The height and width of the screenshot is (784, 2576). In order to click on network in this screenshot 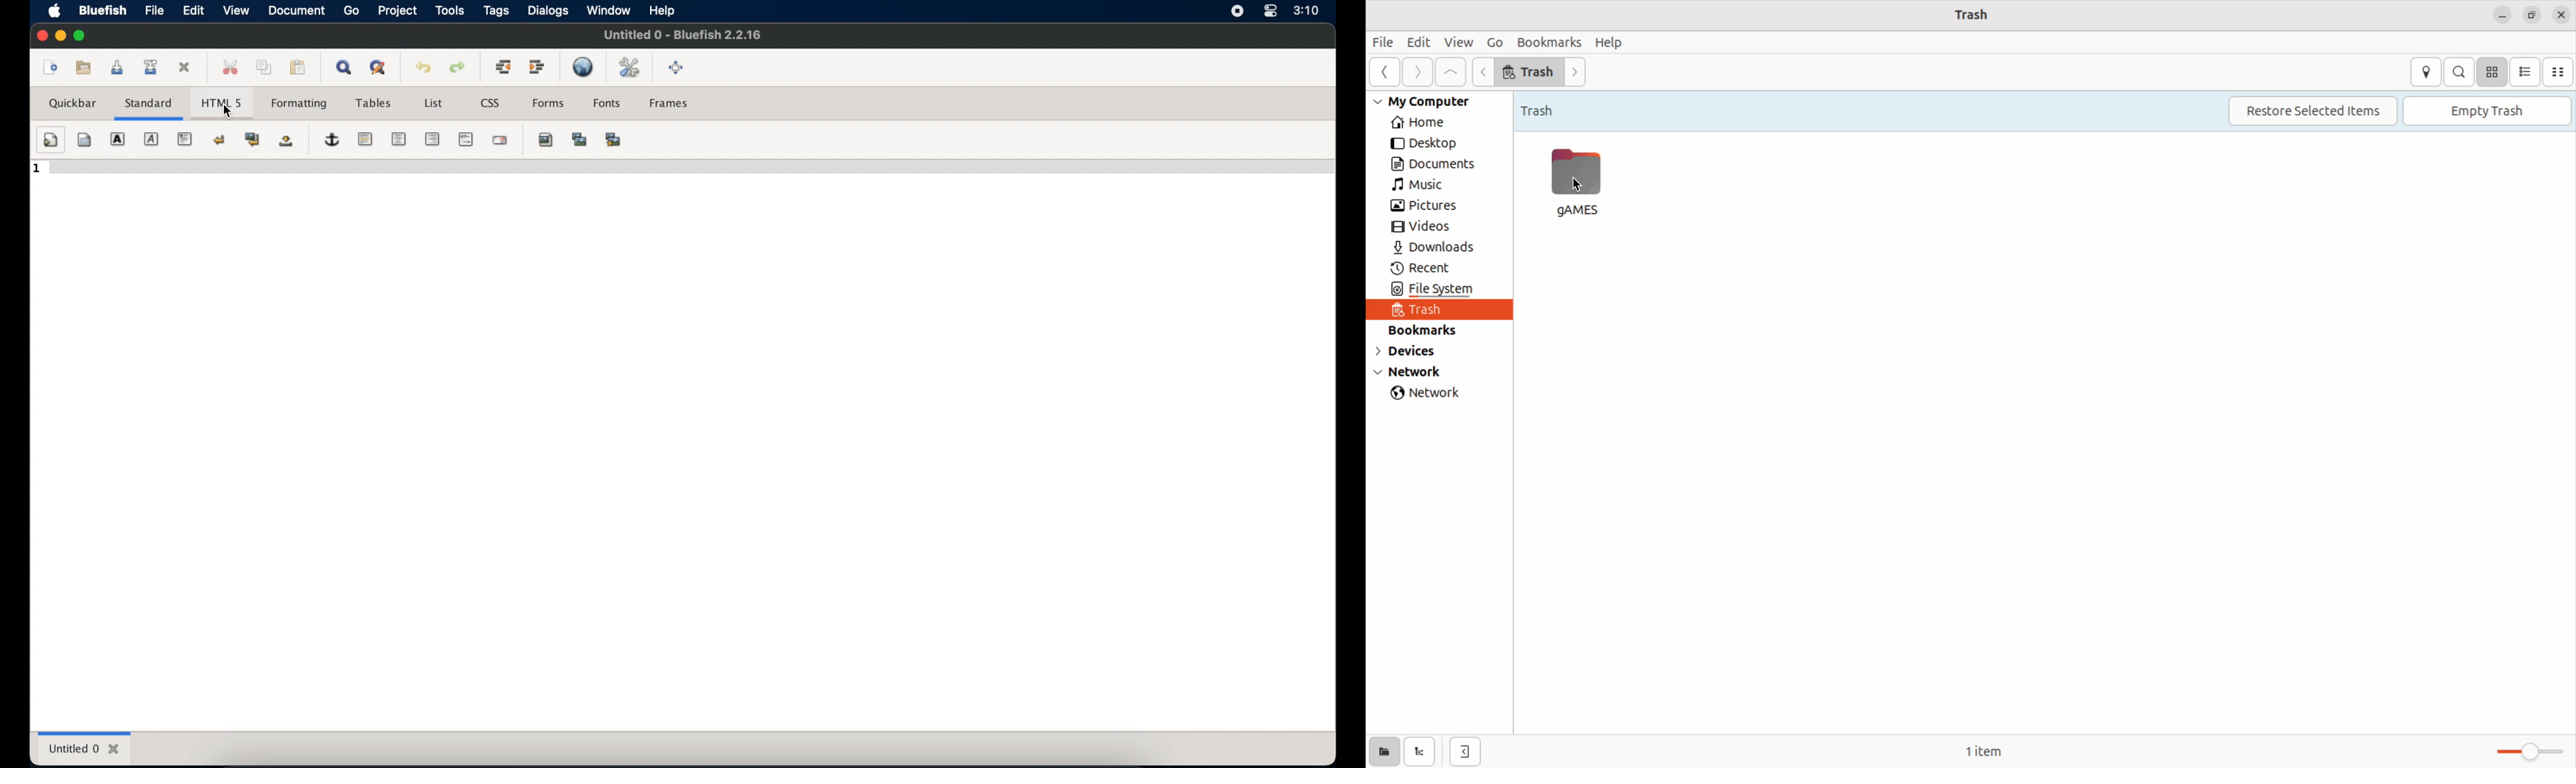, I will do `click(1431, 394)`.